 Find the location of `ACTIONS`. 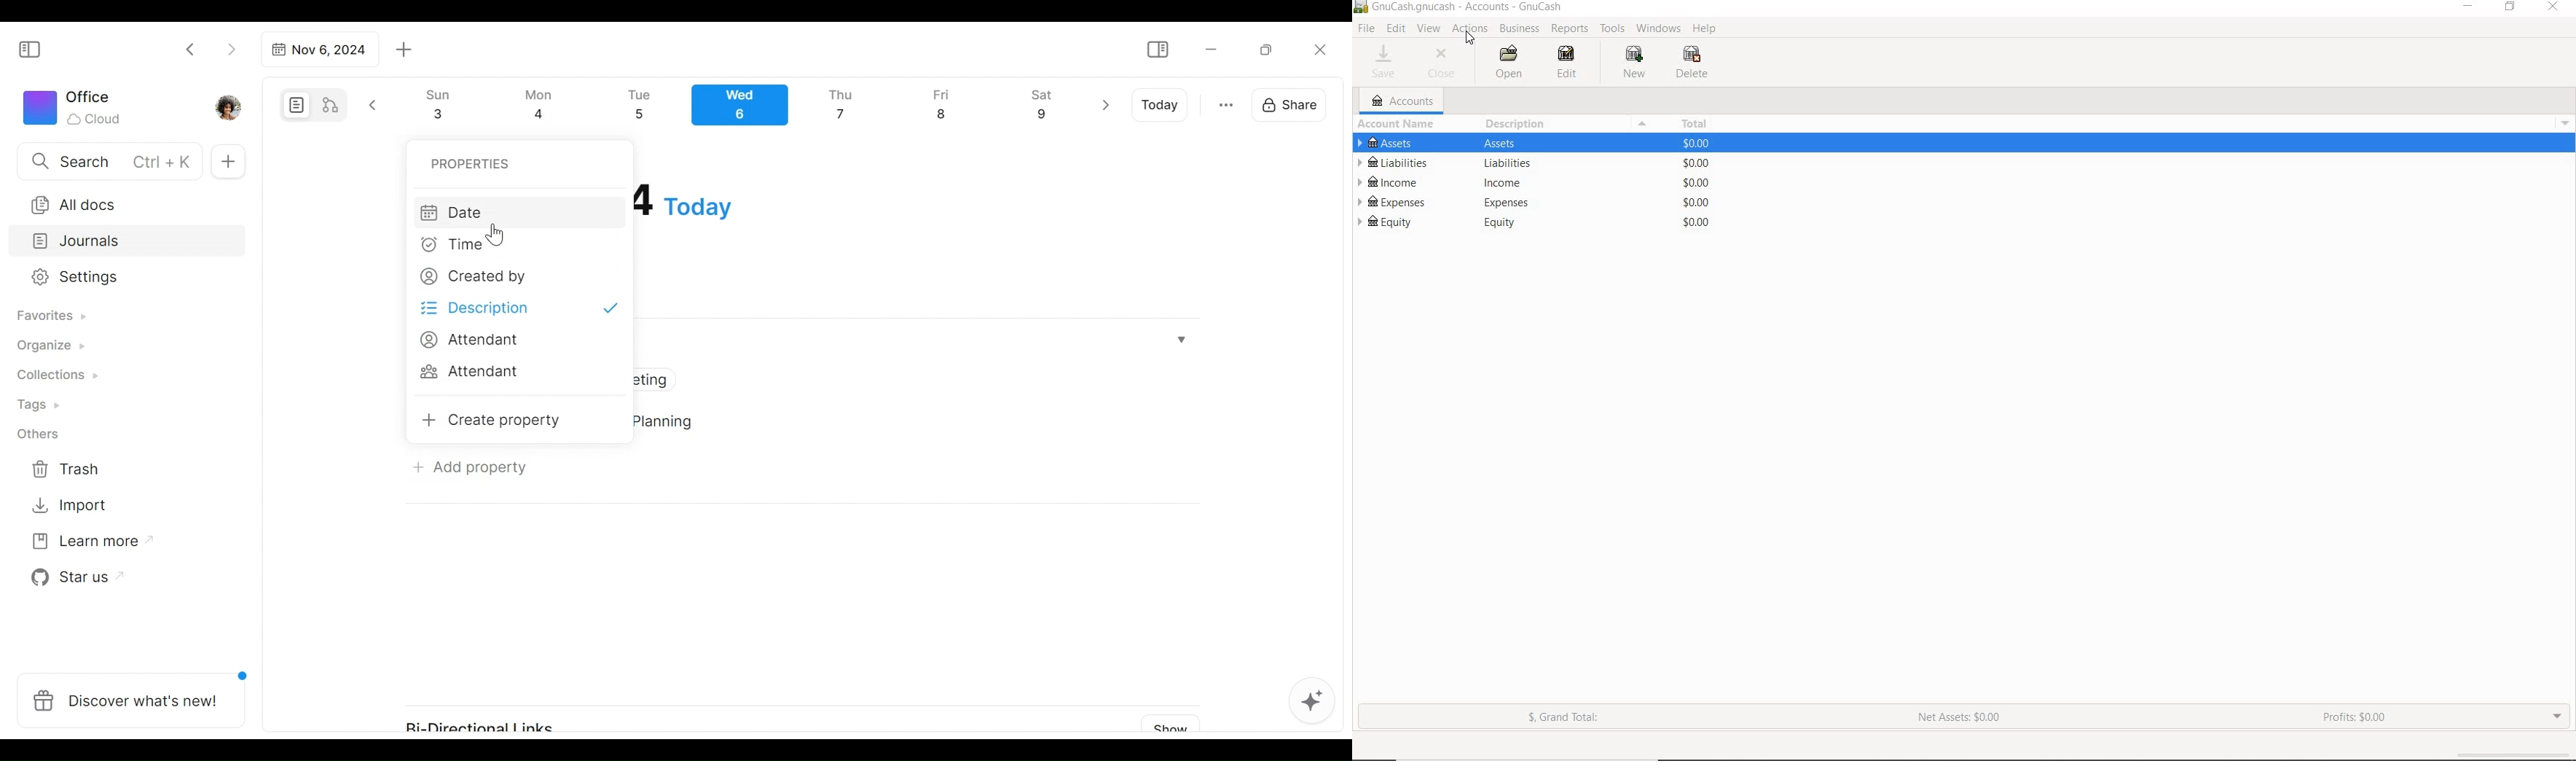

ACTIONS is located at coordinates (1470, 31).